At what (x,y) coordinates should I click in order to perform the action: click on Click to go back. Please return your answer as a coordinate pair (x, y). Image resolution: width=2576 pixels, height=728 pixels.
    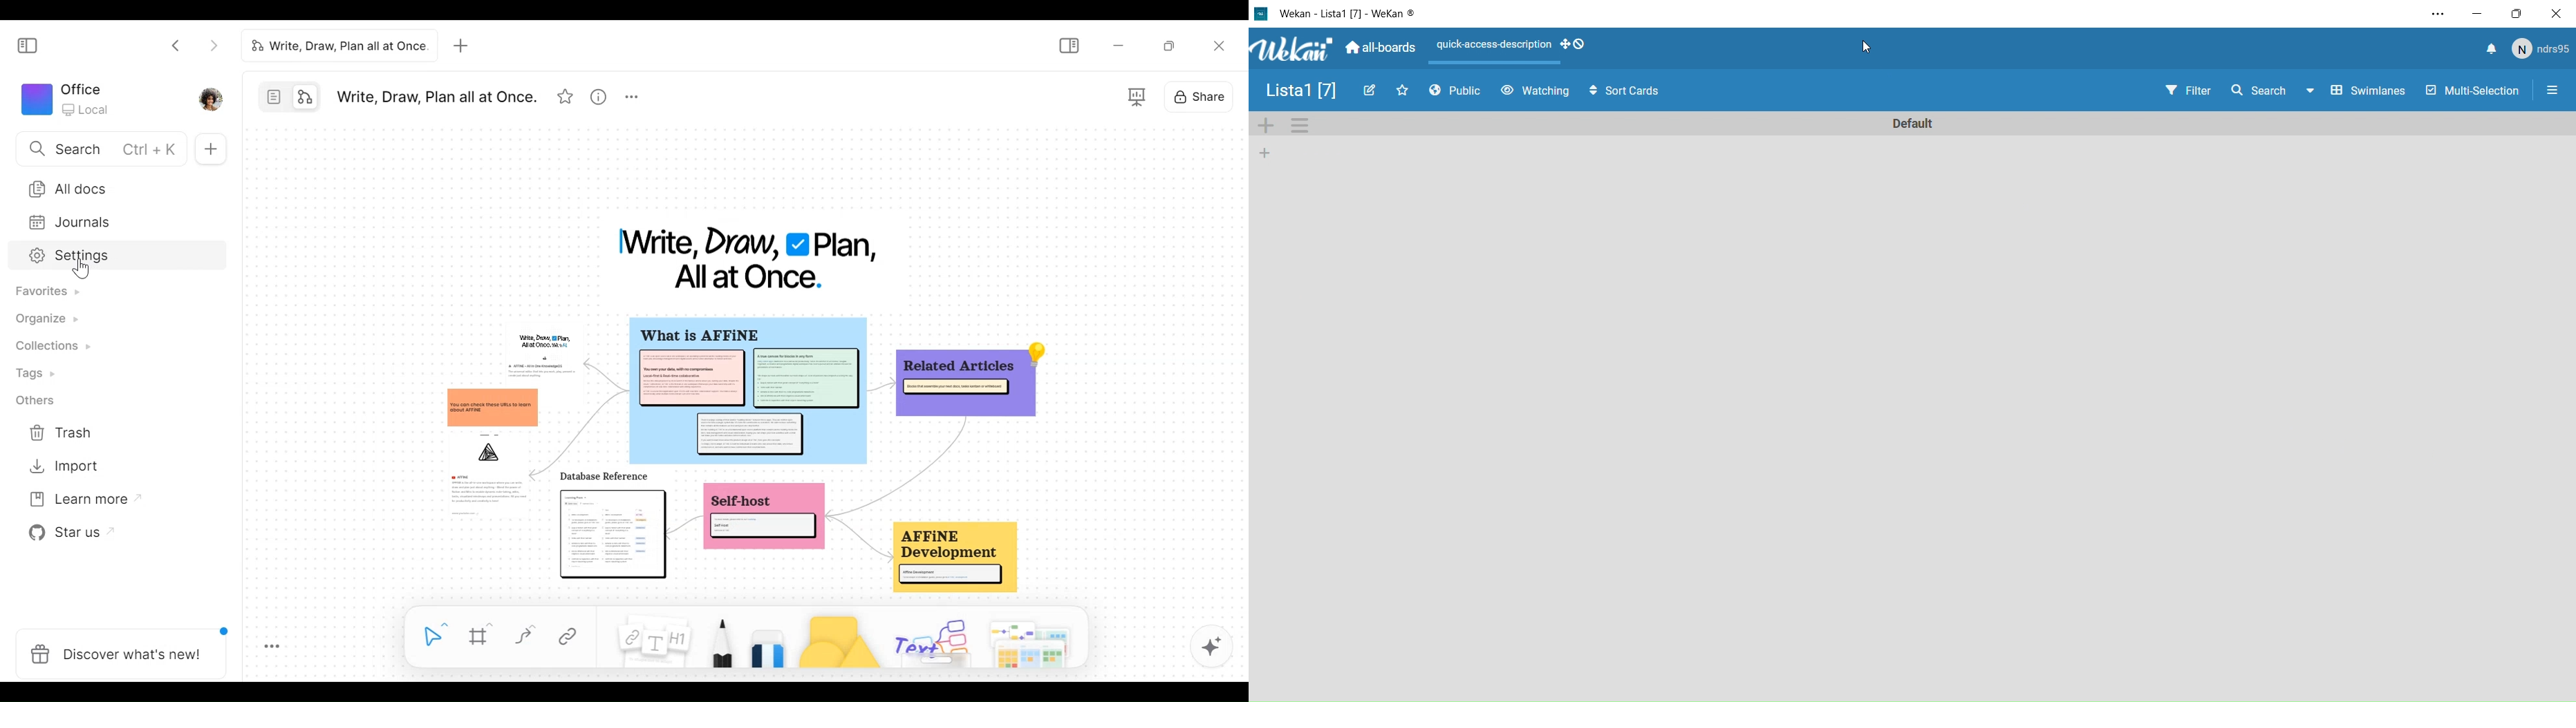
    Looking at the image, I should click on (175, 46).